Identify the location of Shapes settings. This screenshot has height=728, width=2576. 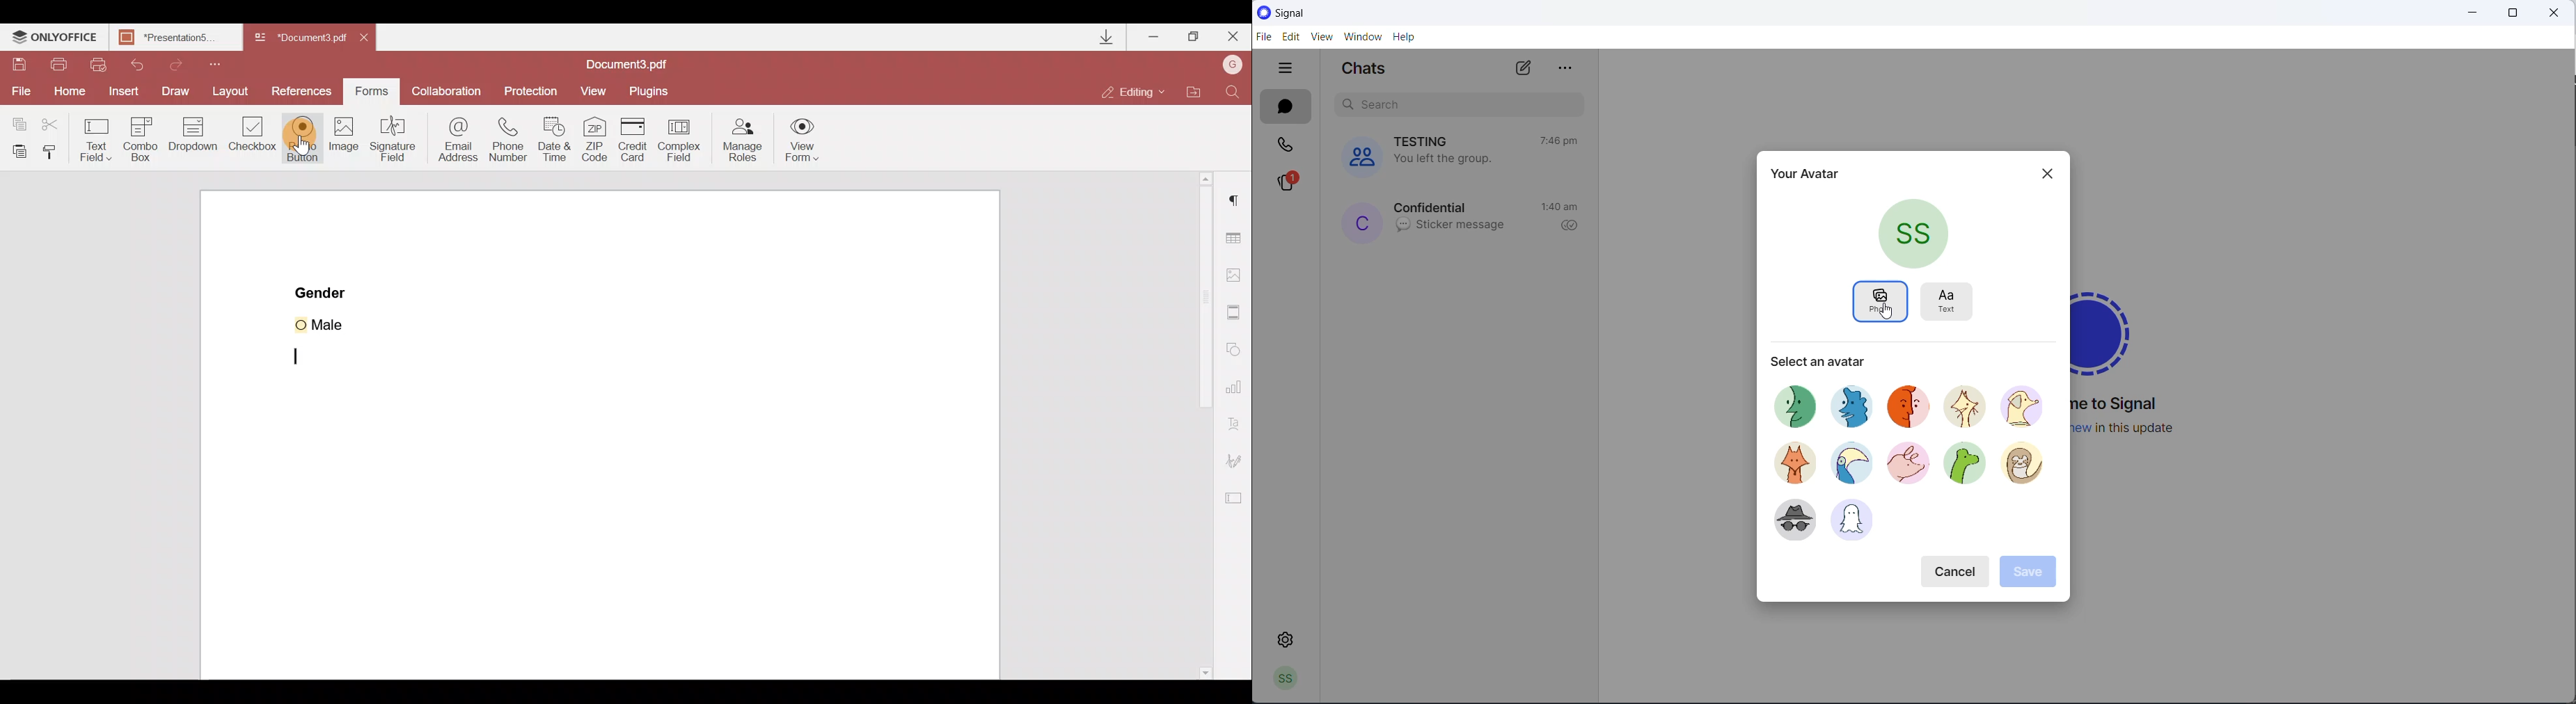
(1237, 351).